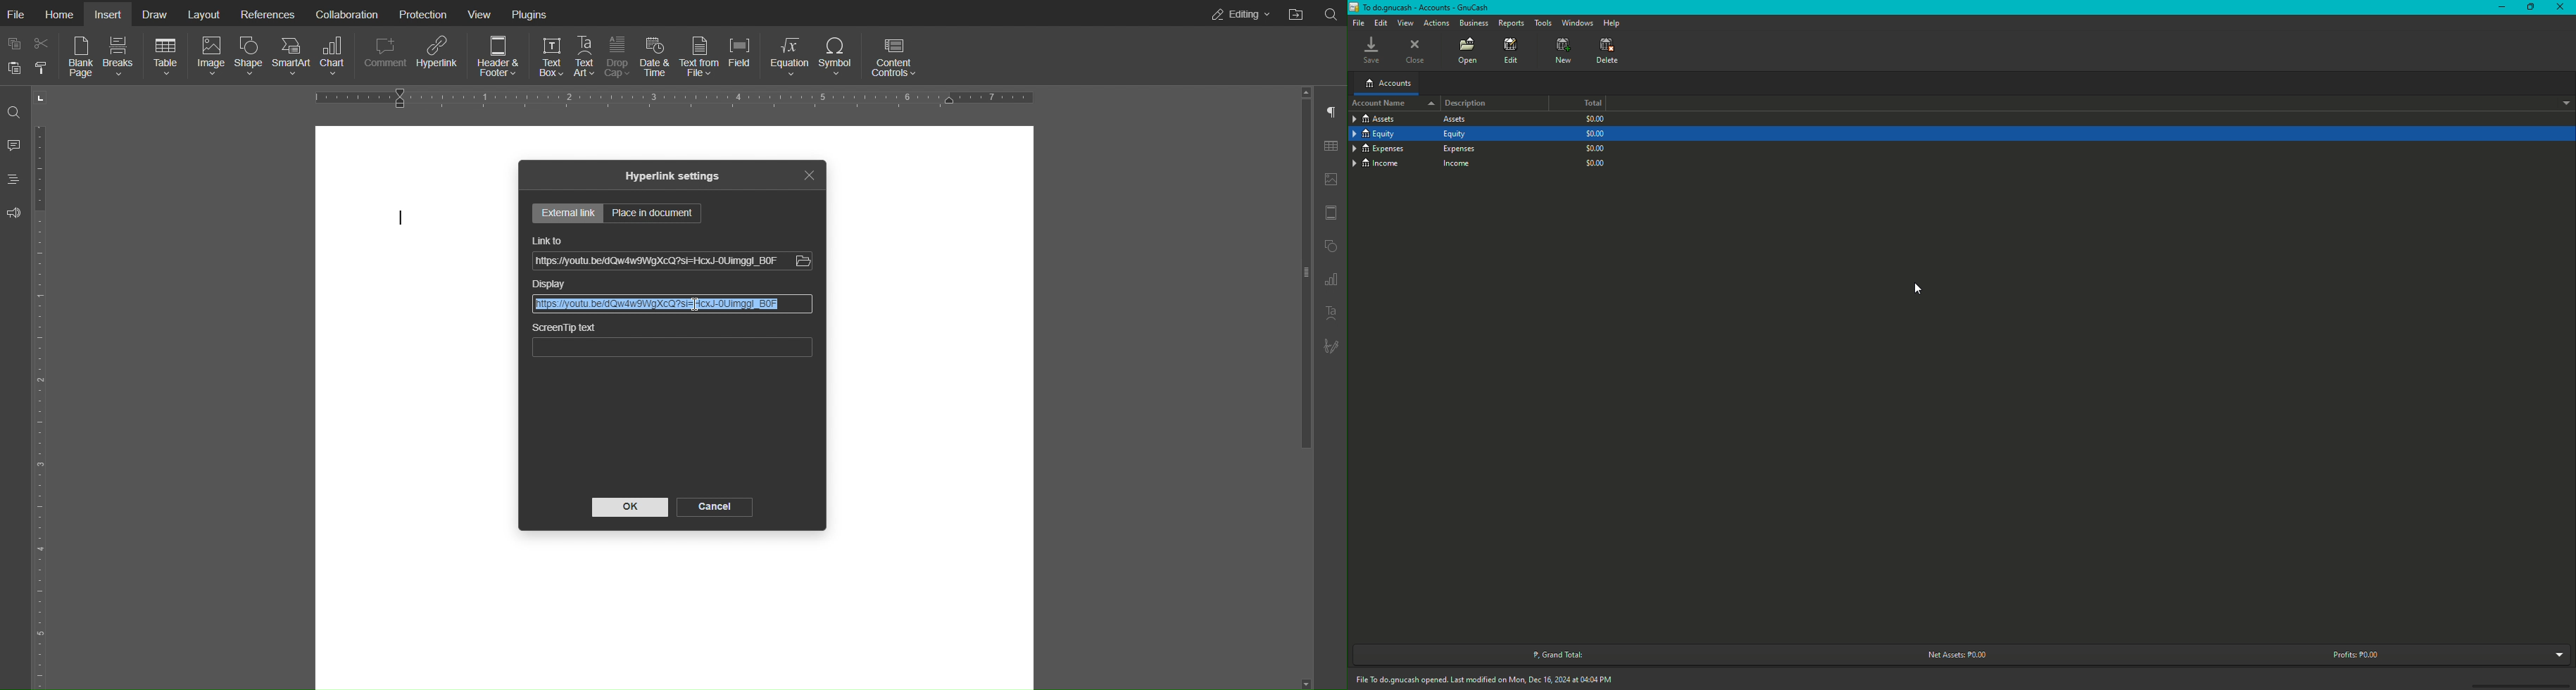 Image resolution: width=2576 pixels, height=700 pixels. What do you see at coordinates (292, 57) in the screenshot?
I see `SmartArt` at bounding box center [292, 57].